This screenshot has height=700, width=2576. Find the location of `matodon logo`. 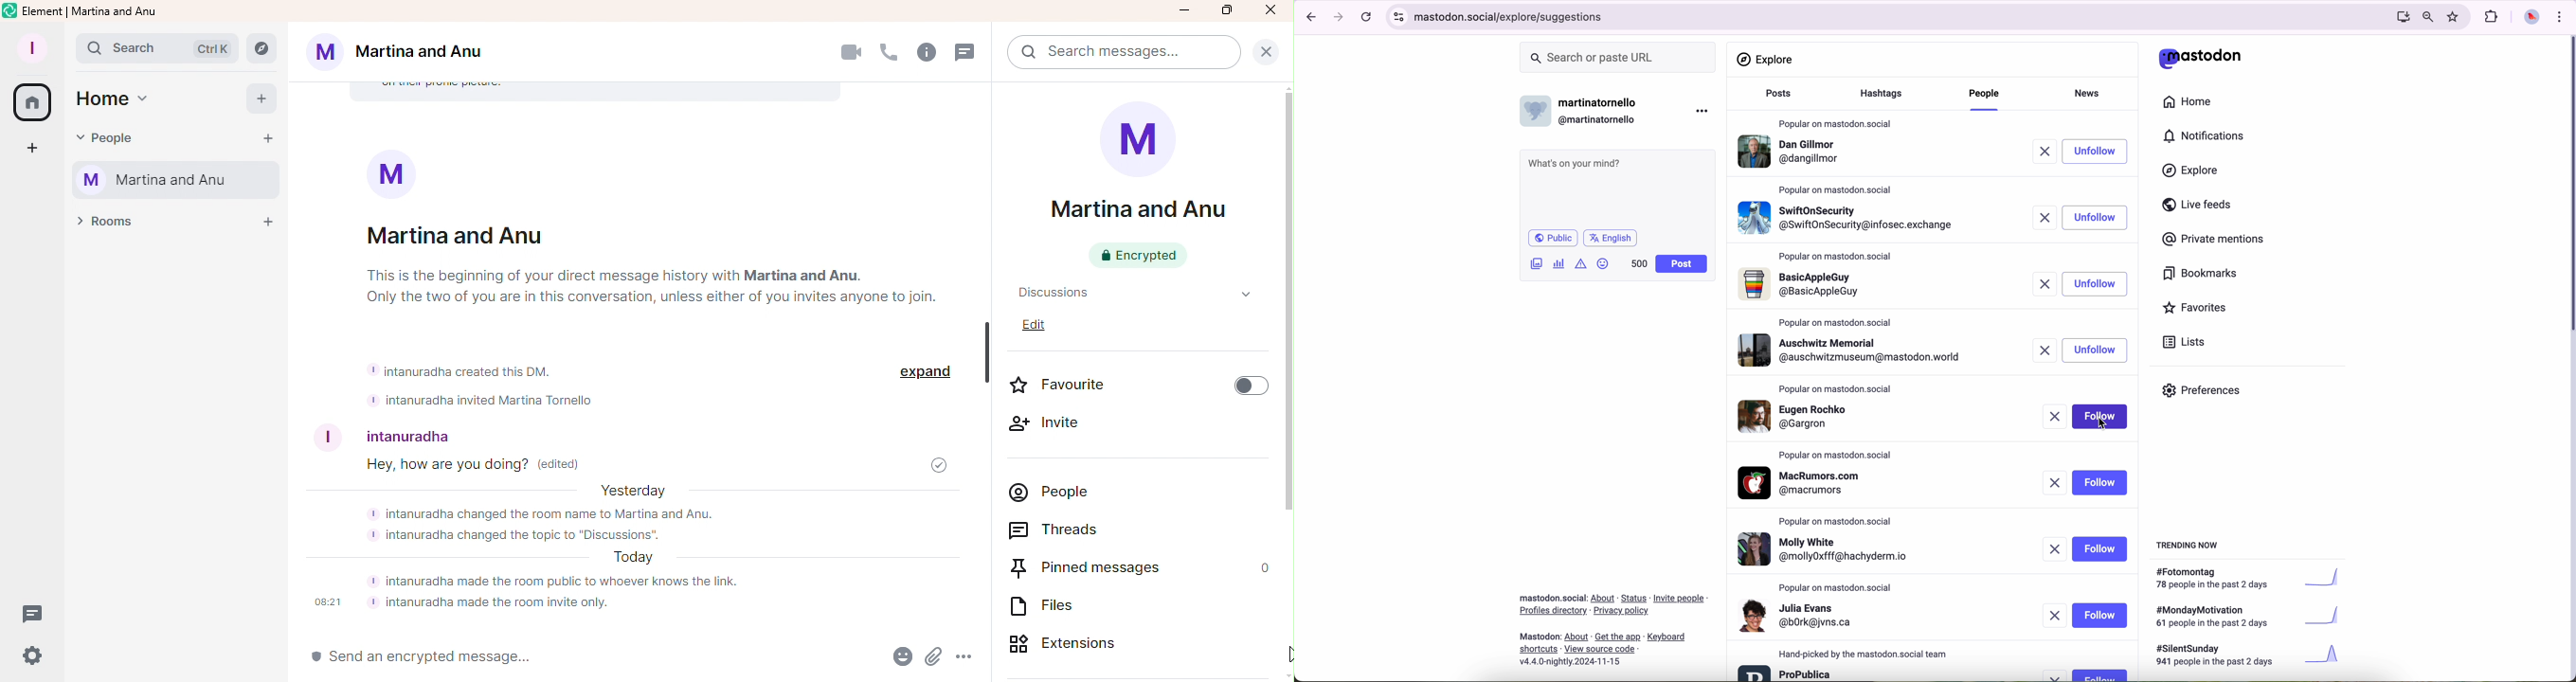

matodon logo is located at coordinates (2200, 58).